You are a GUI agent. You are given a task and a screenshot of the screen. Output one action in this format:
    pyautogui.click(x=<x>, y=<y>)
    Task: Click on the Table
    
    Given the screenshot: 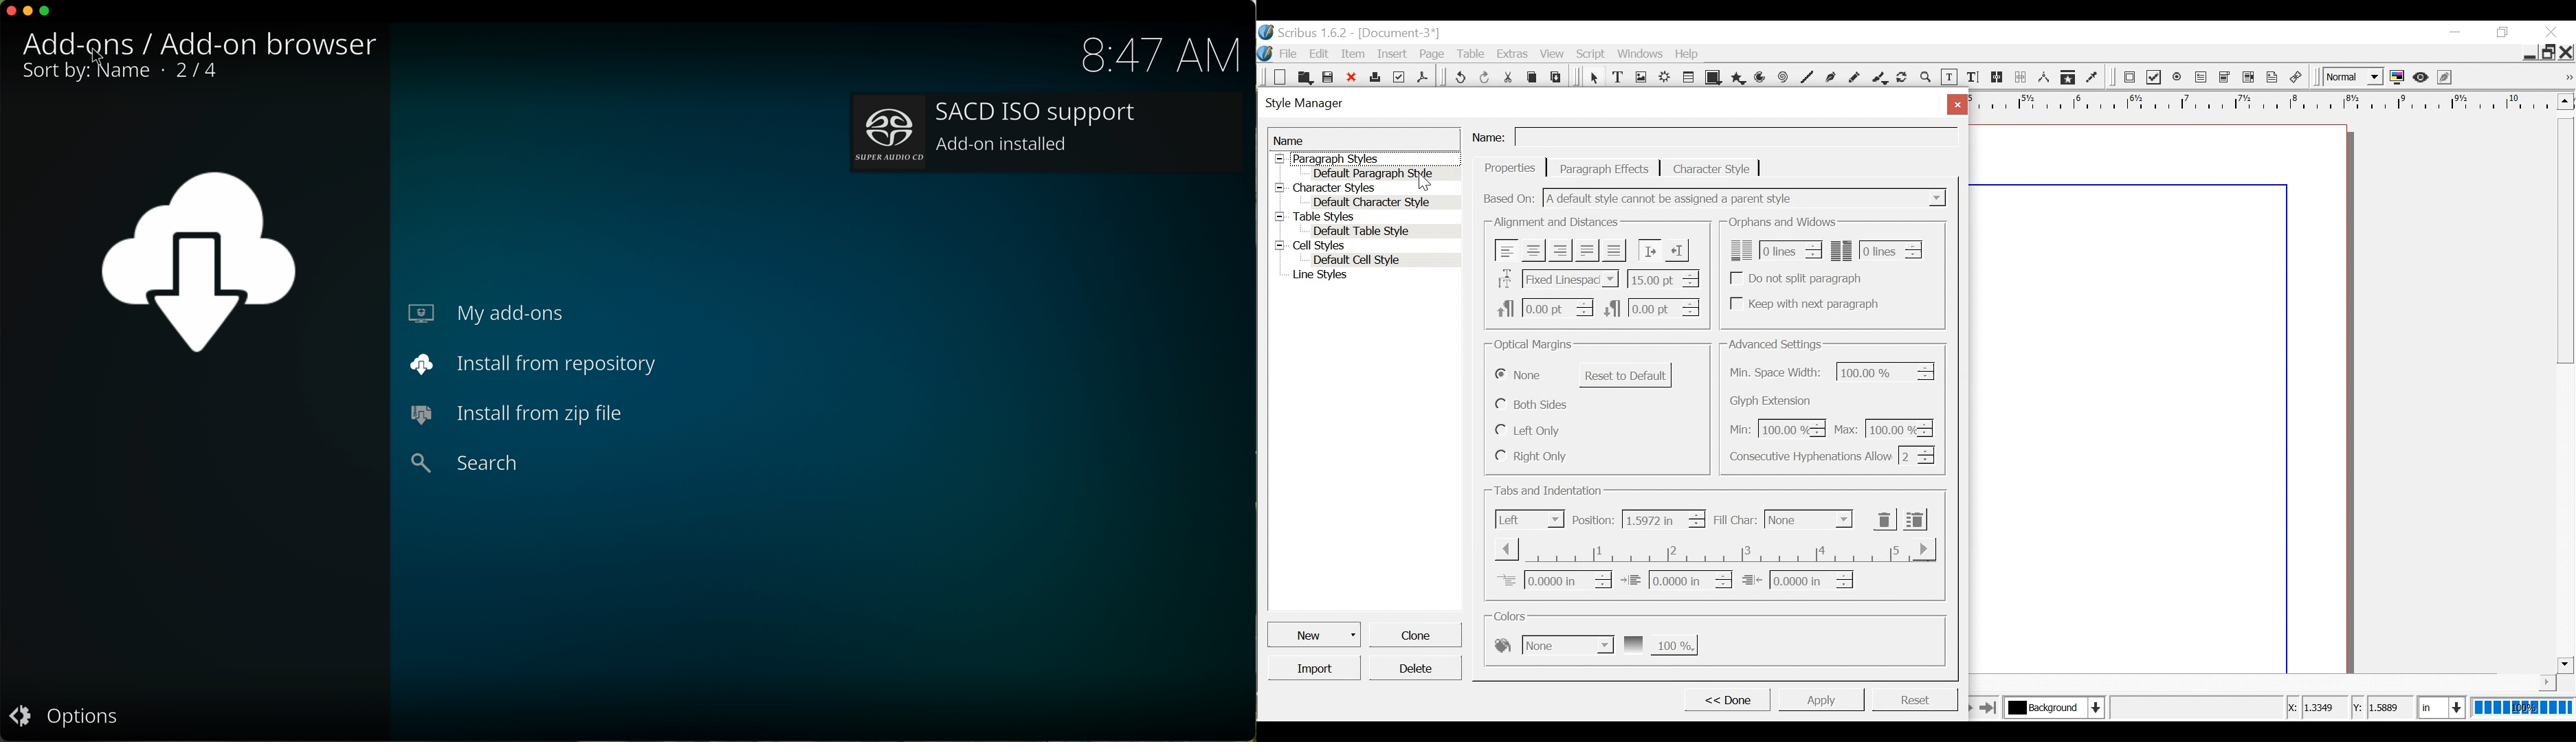 What is the action you would take?
    pyautogui.click(x=1690, y=78)
    